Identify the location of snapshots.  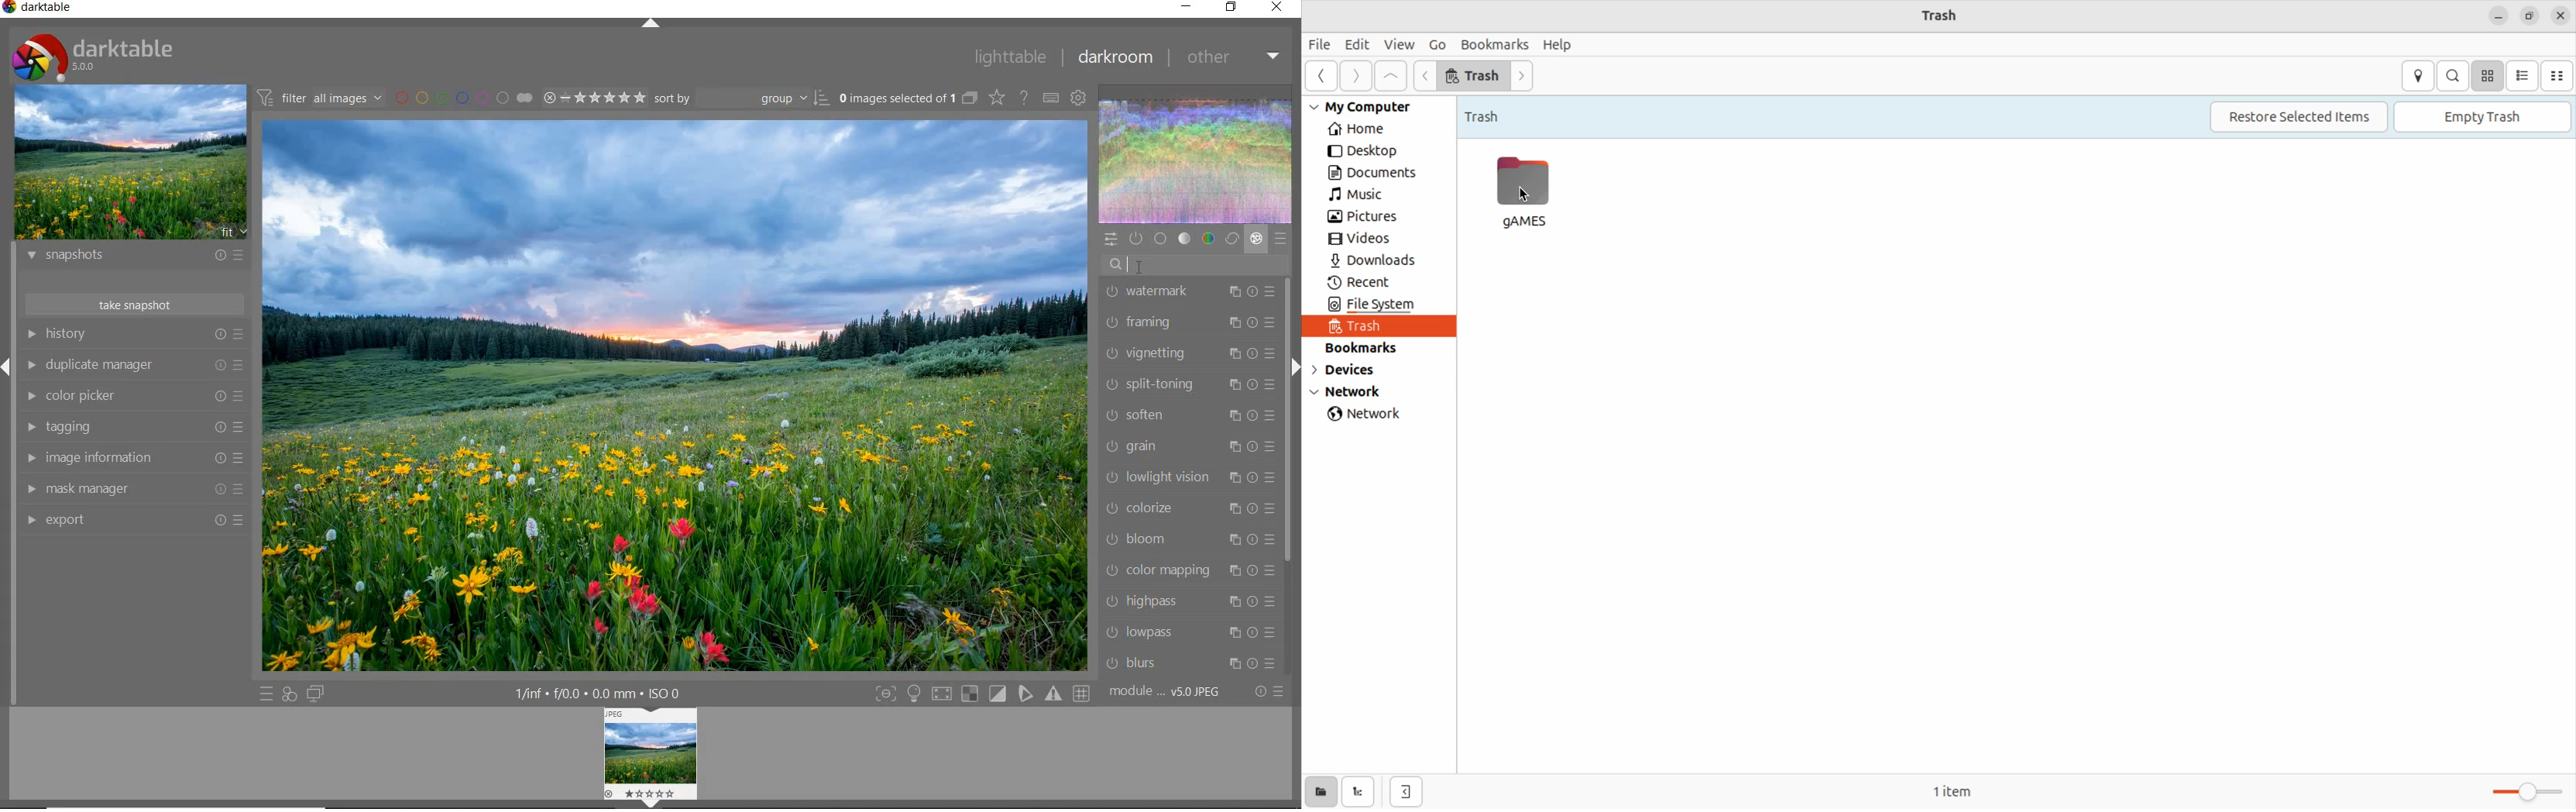
(136, 258).